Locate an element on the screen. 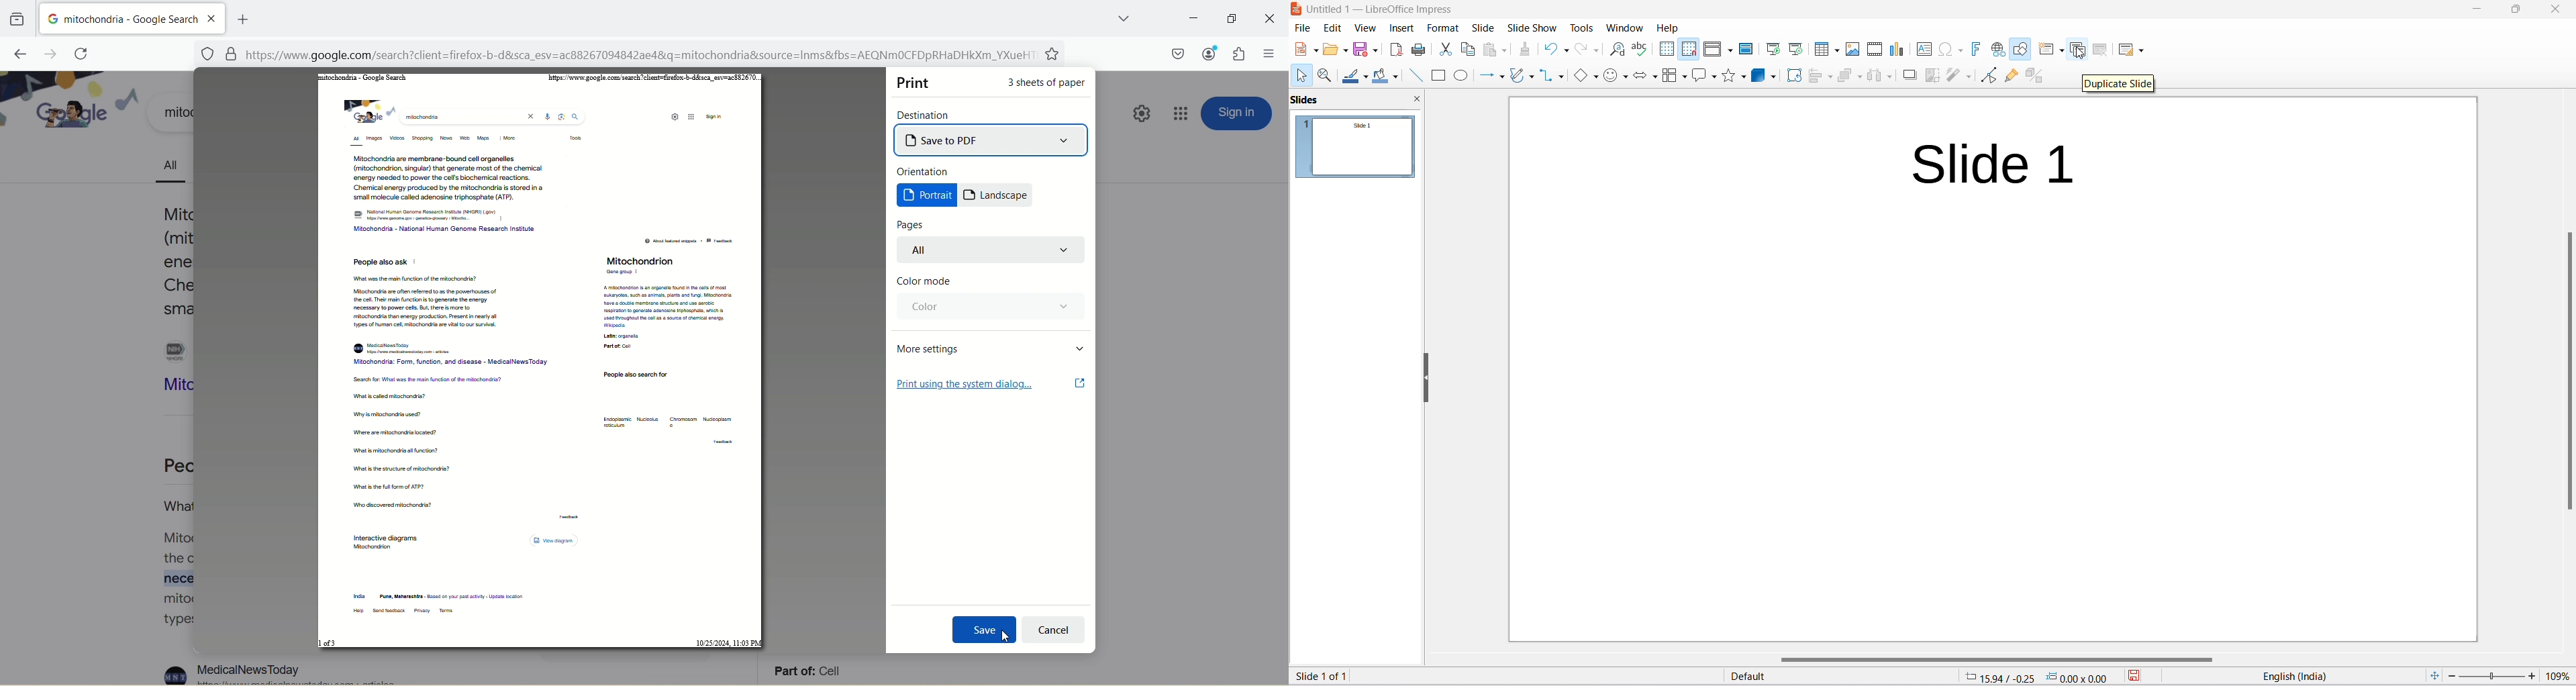 The image size is (2576, 700). insert text is located at coordinates (1925, 52).